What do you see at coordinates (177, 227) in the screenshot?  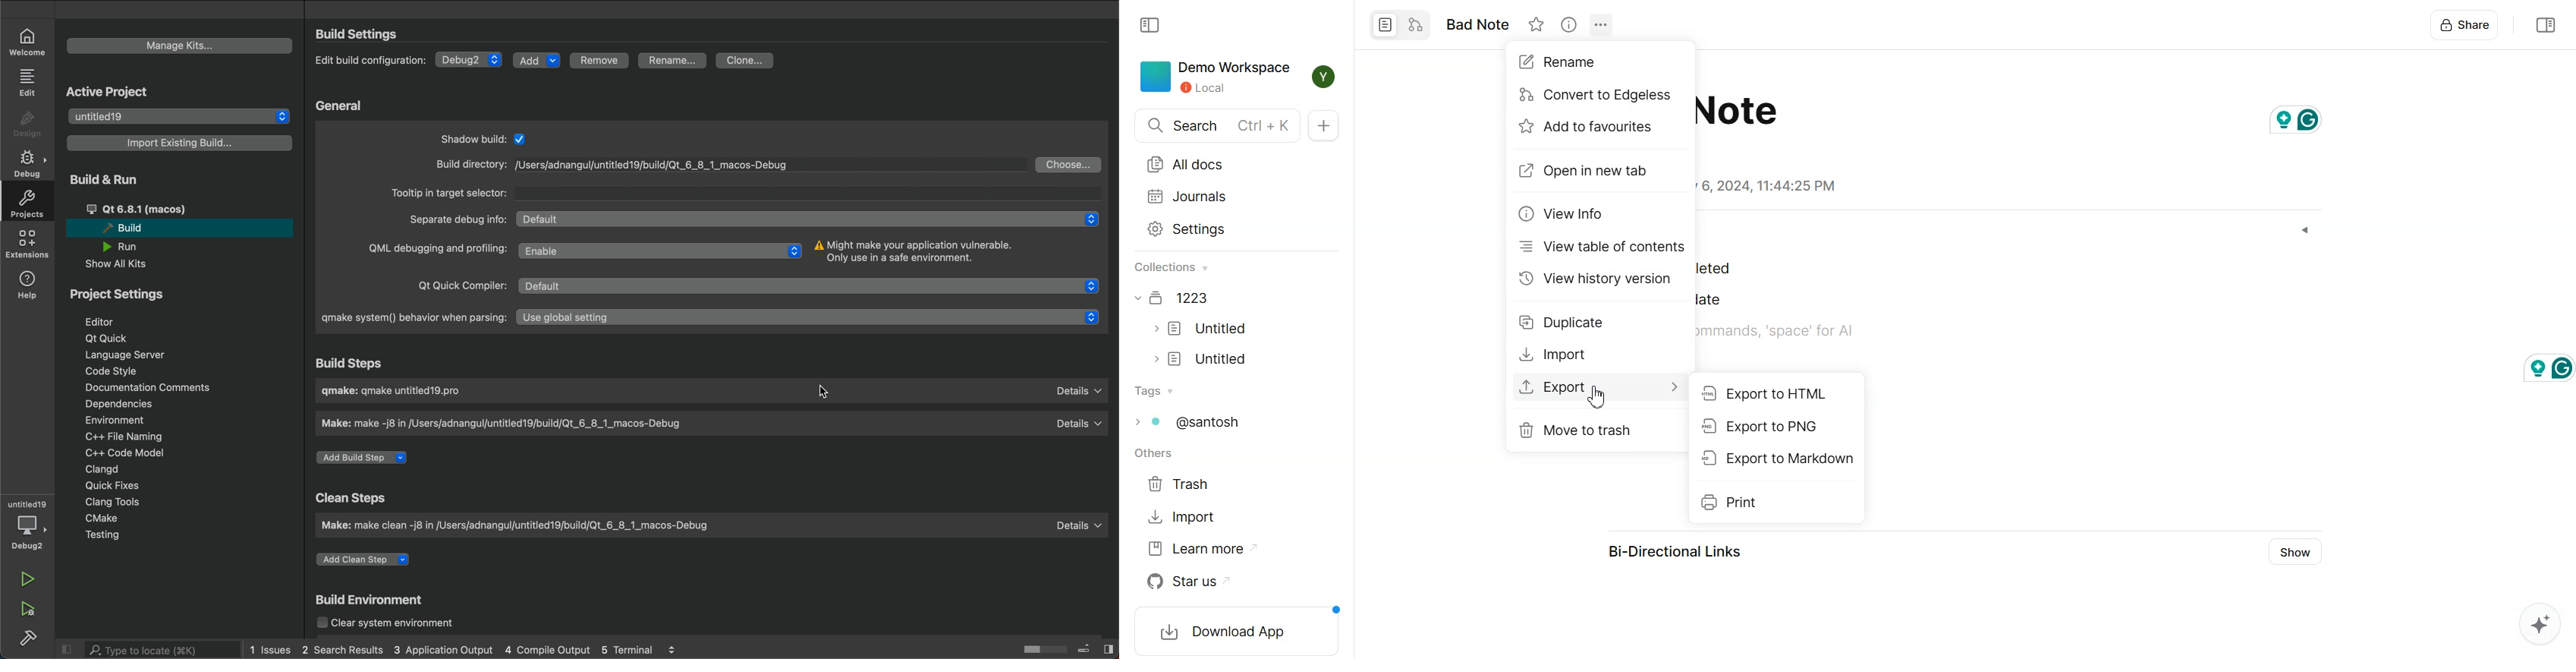 I see `build` at bounding box center [177, 227].